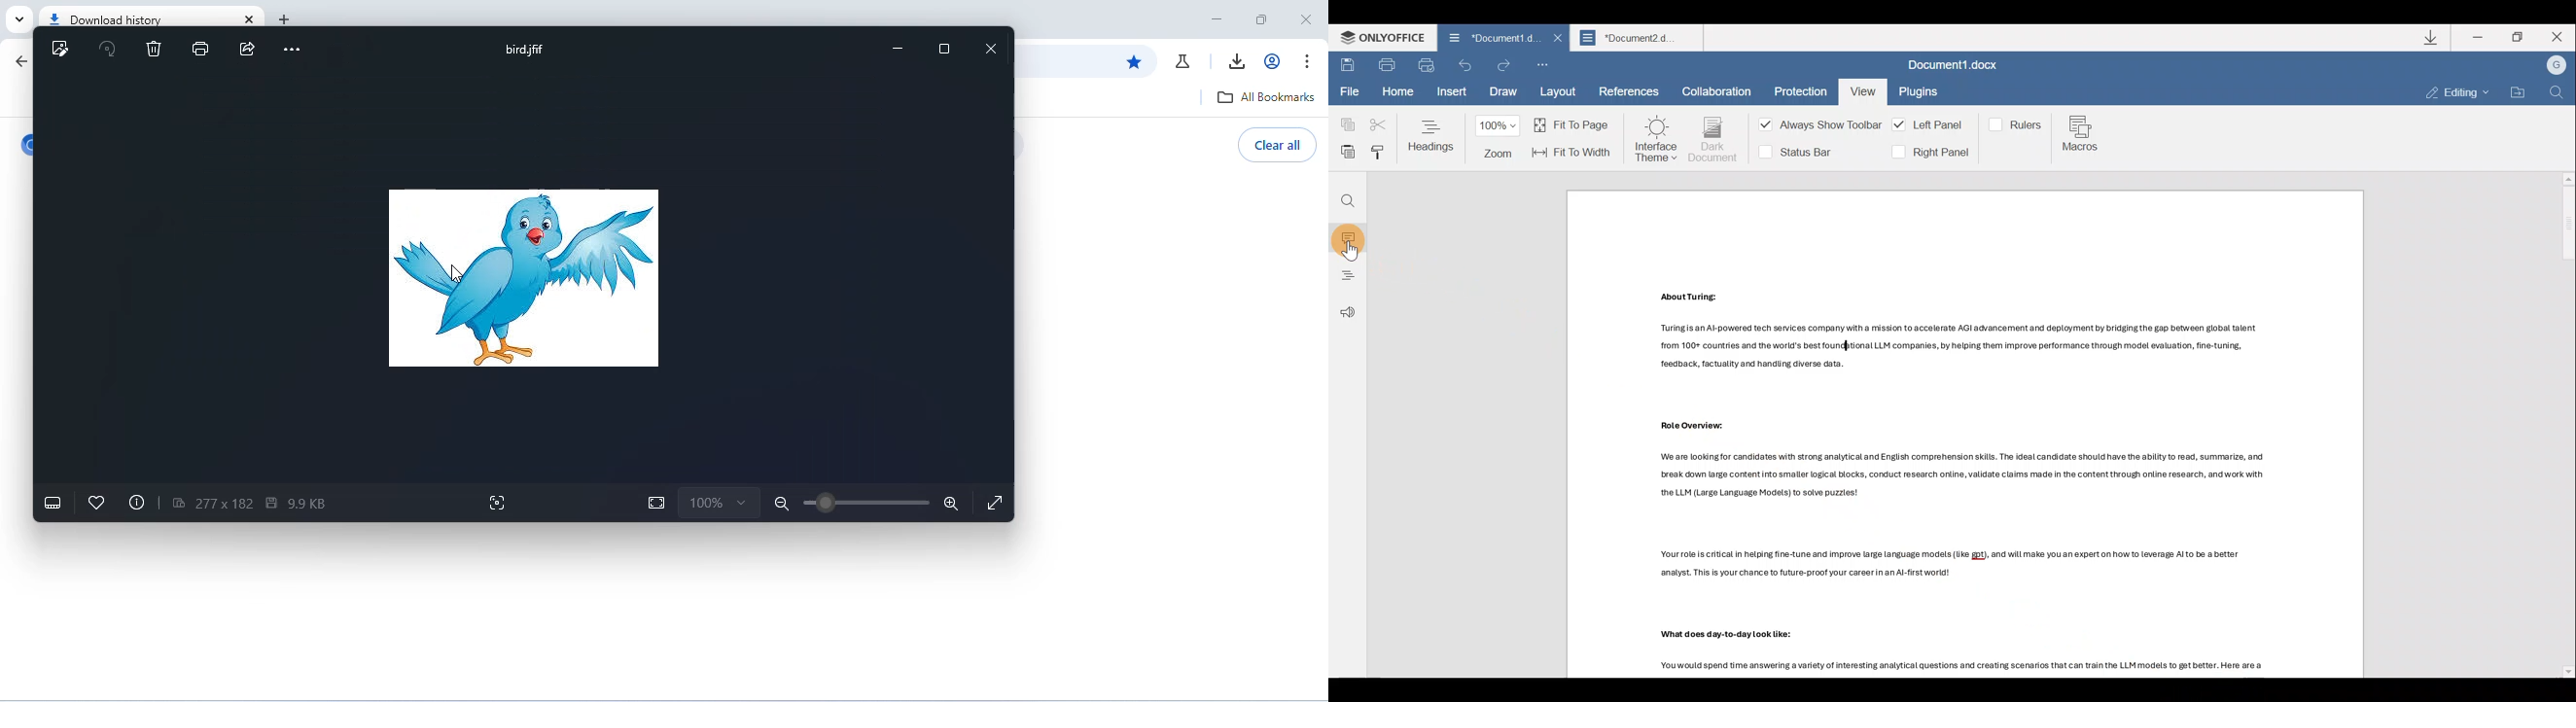  What do you see at coordinates (1350, 251) in the screenshot?
I see `` at bounding box center [1350, 251].